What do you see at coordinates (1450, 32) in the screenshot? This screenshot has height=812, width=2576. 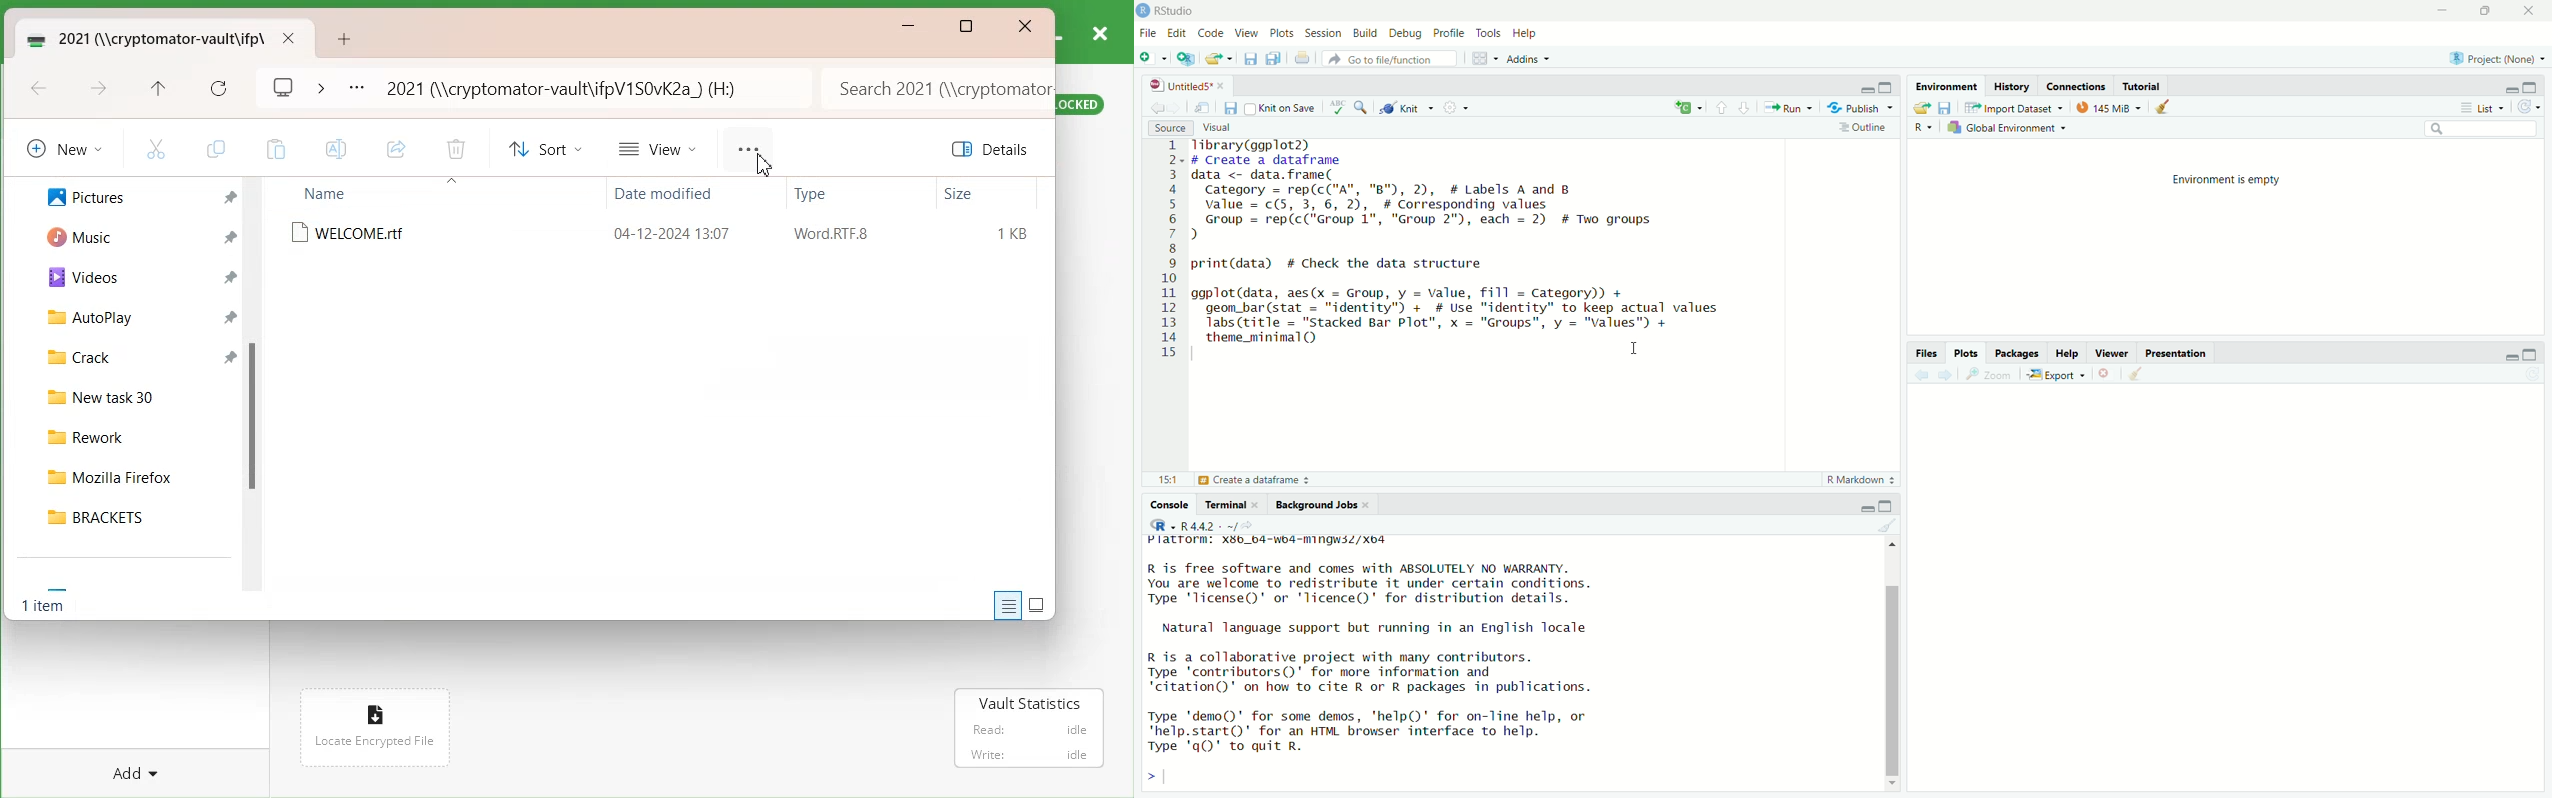 I see `Profile` at bounding box center [1450, 32].